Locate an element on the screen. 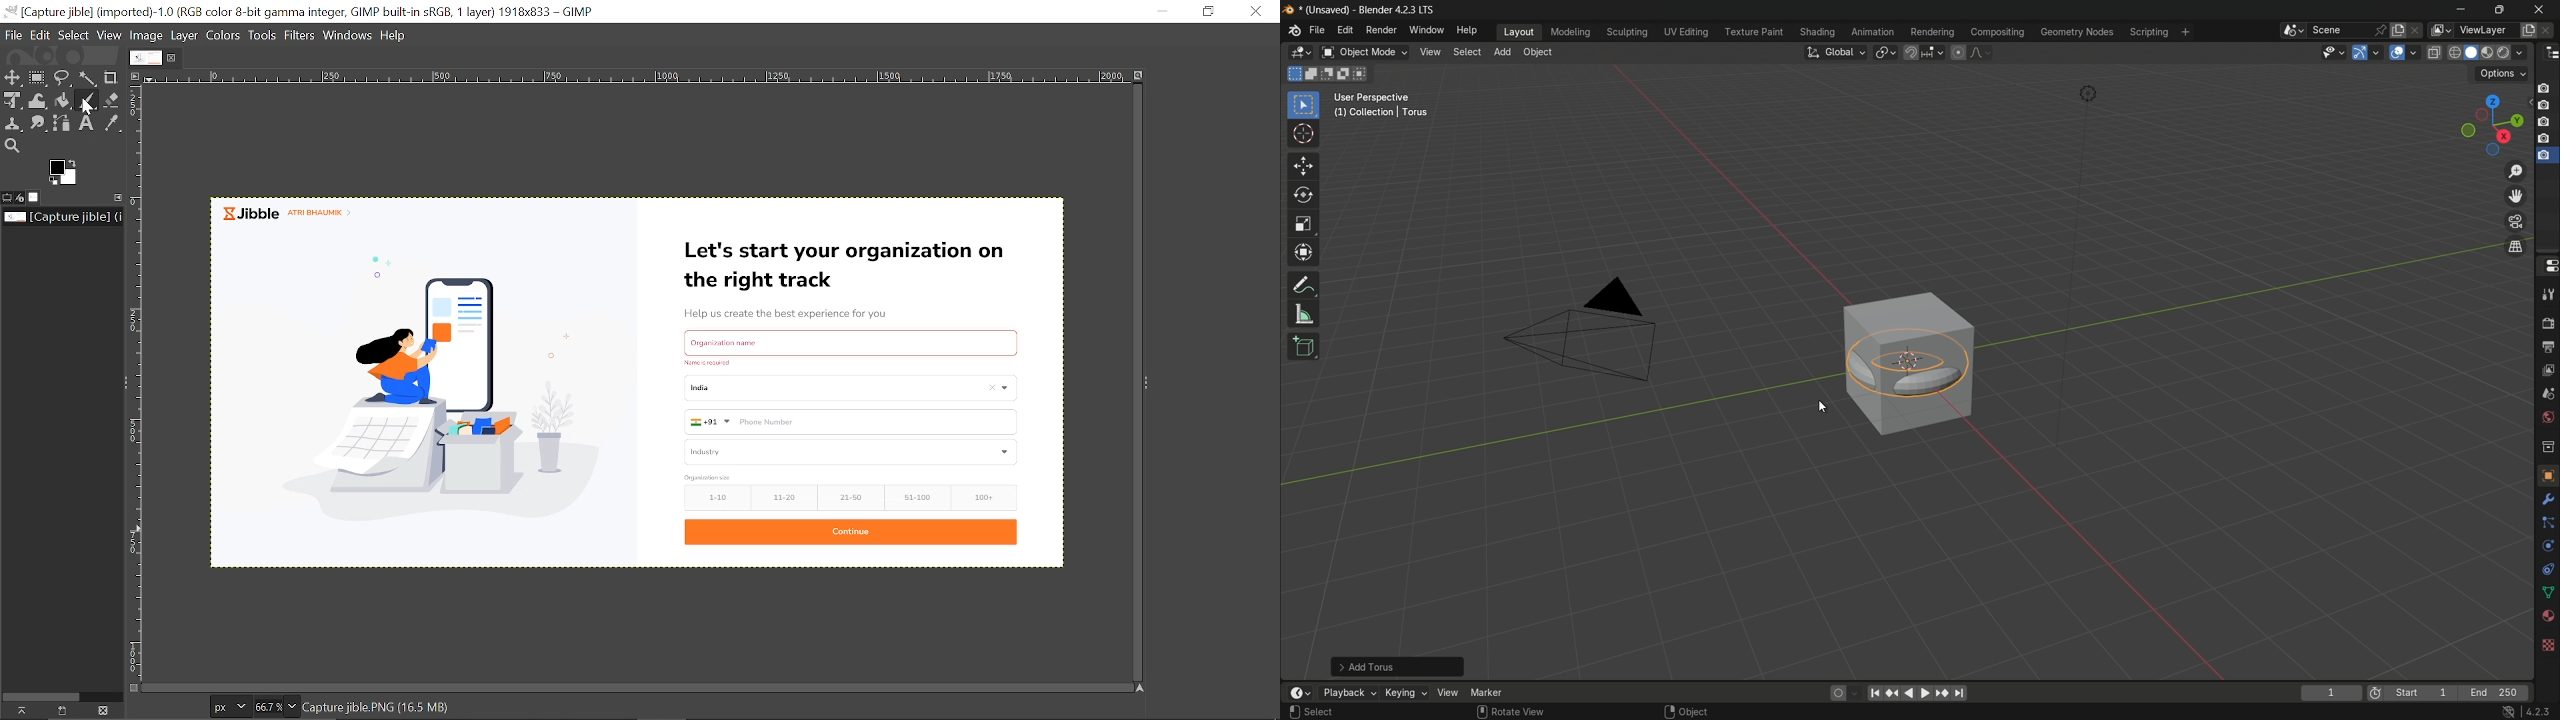 This screenshot has height=728, width=2576. timeline is located at coordinates (1300, 693).